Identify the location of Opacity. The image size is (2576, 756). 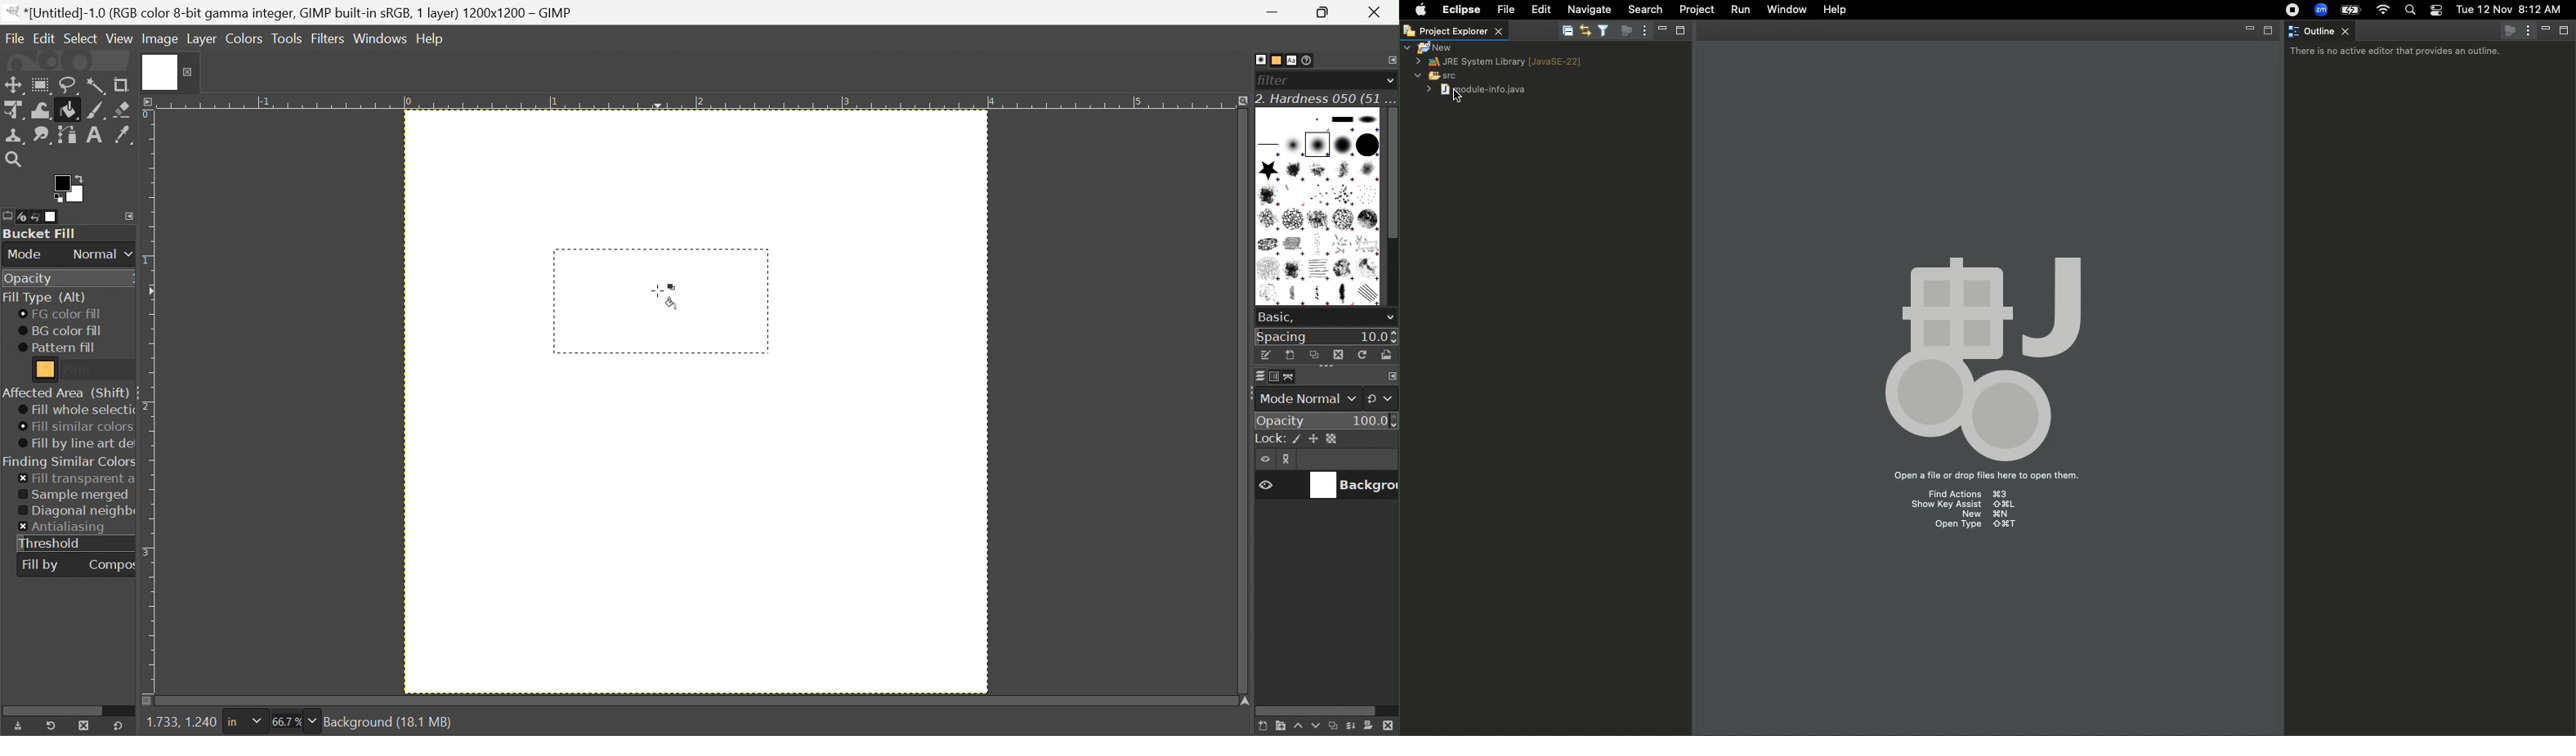
(1283, 421).